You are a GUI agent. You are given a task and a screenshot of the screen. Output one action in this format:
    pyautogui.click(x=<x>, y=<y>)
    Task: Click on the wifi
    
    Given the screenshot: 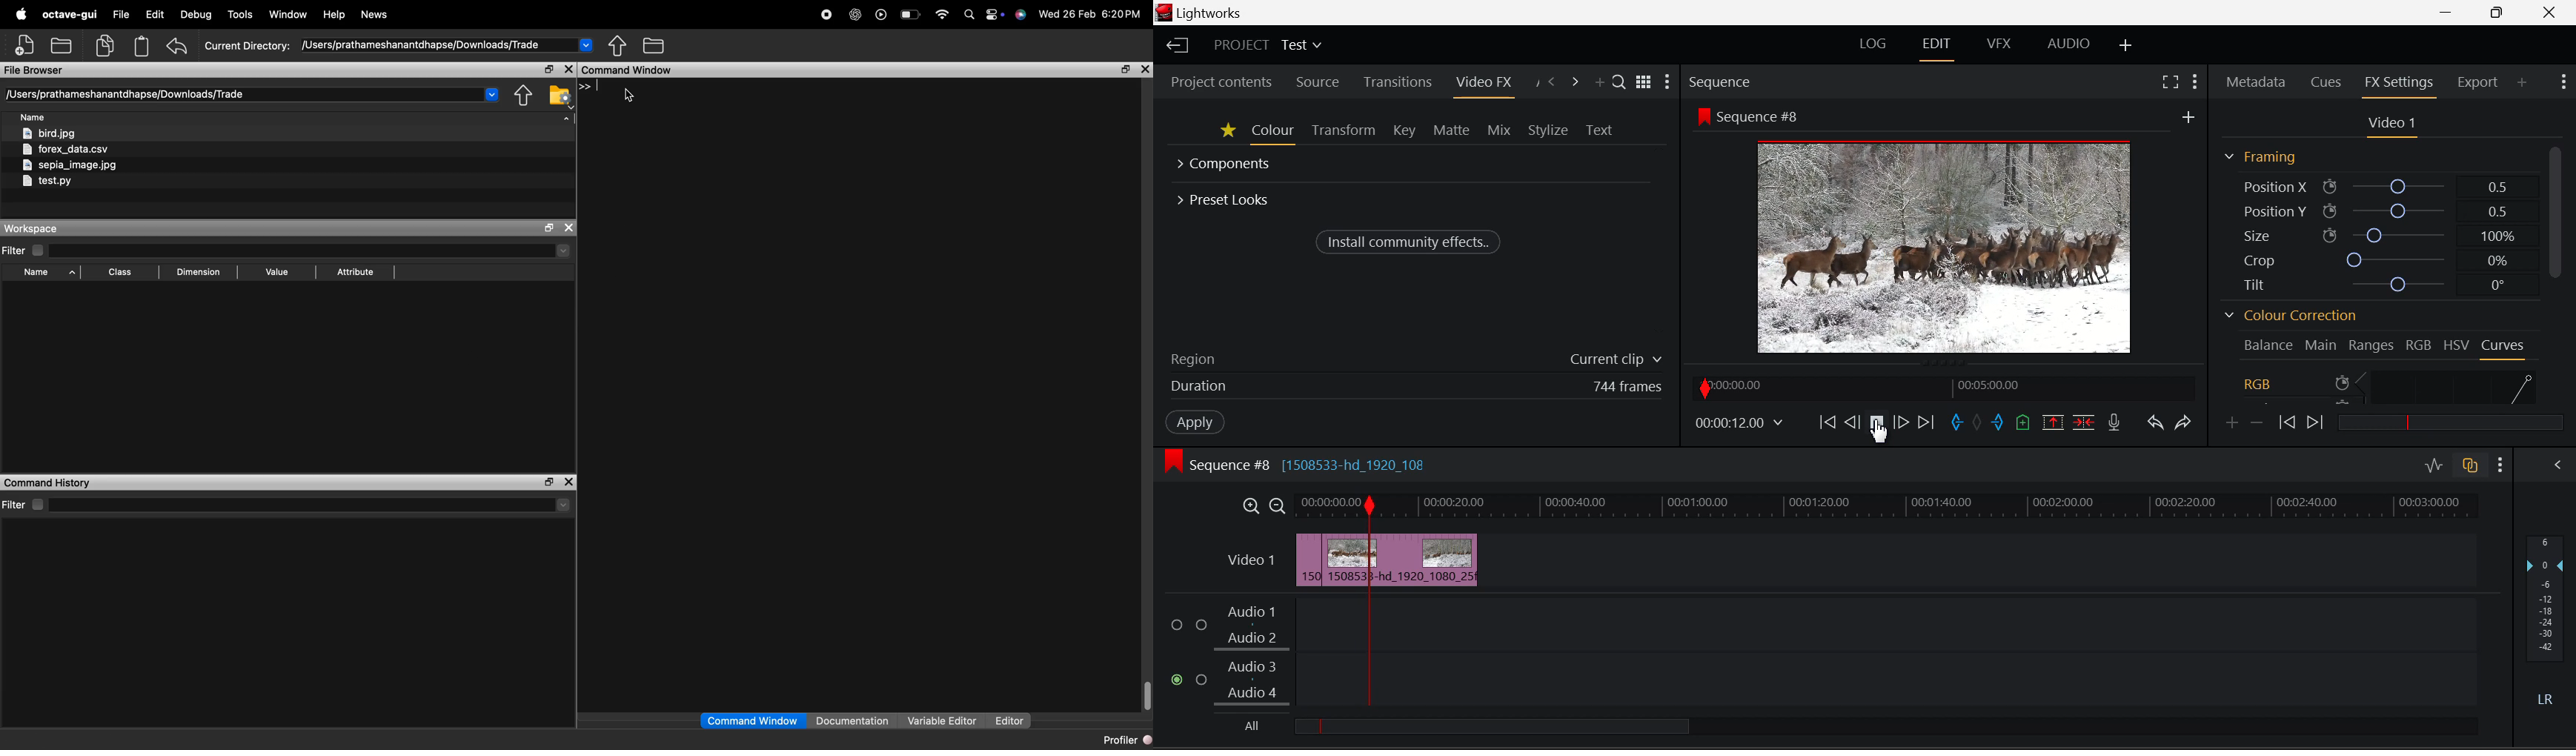 What is the action you would take?
    pyautogui.click(x=942, y=15)
    